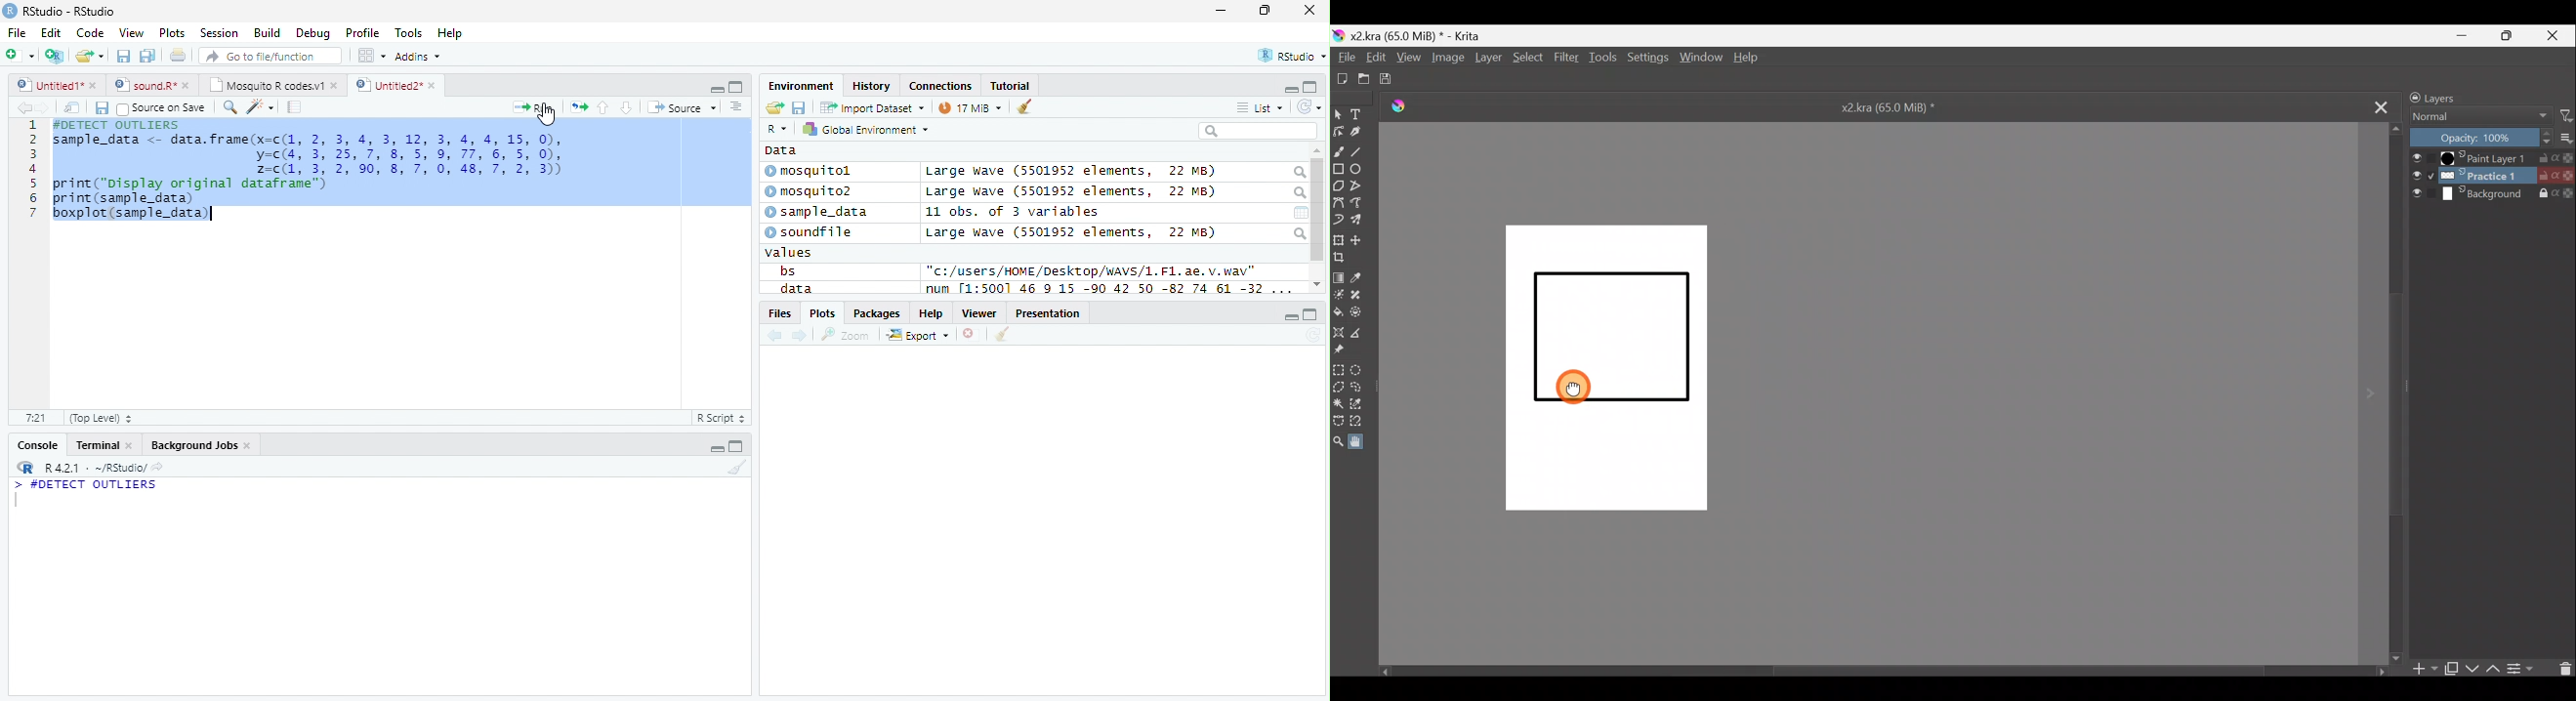 The image size is (2576, 728). I want to click on Go to fie/function, so click(270, 56).